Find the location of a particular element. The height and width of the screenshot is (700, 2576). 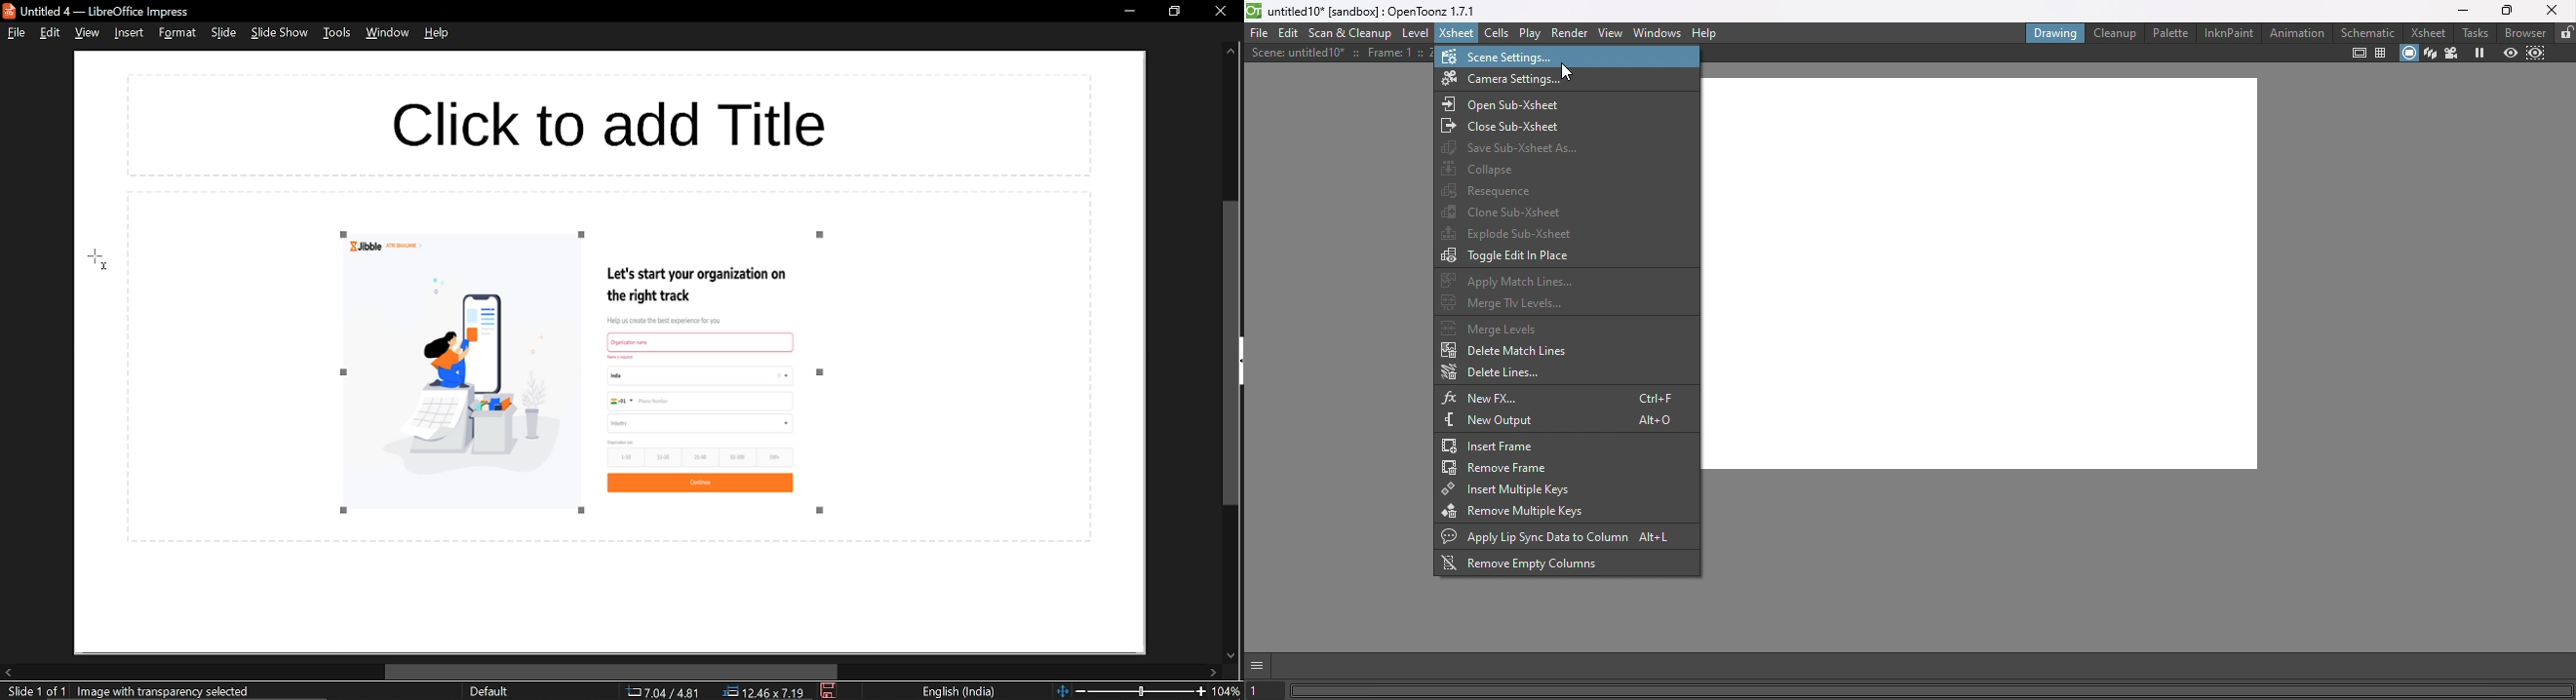

cursor is located at coordinates (98, 258).